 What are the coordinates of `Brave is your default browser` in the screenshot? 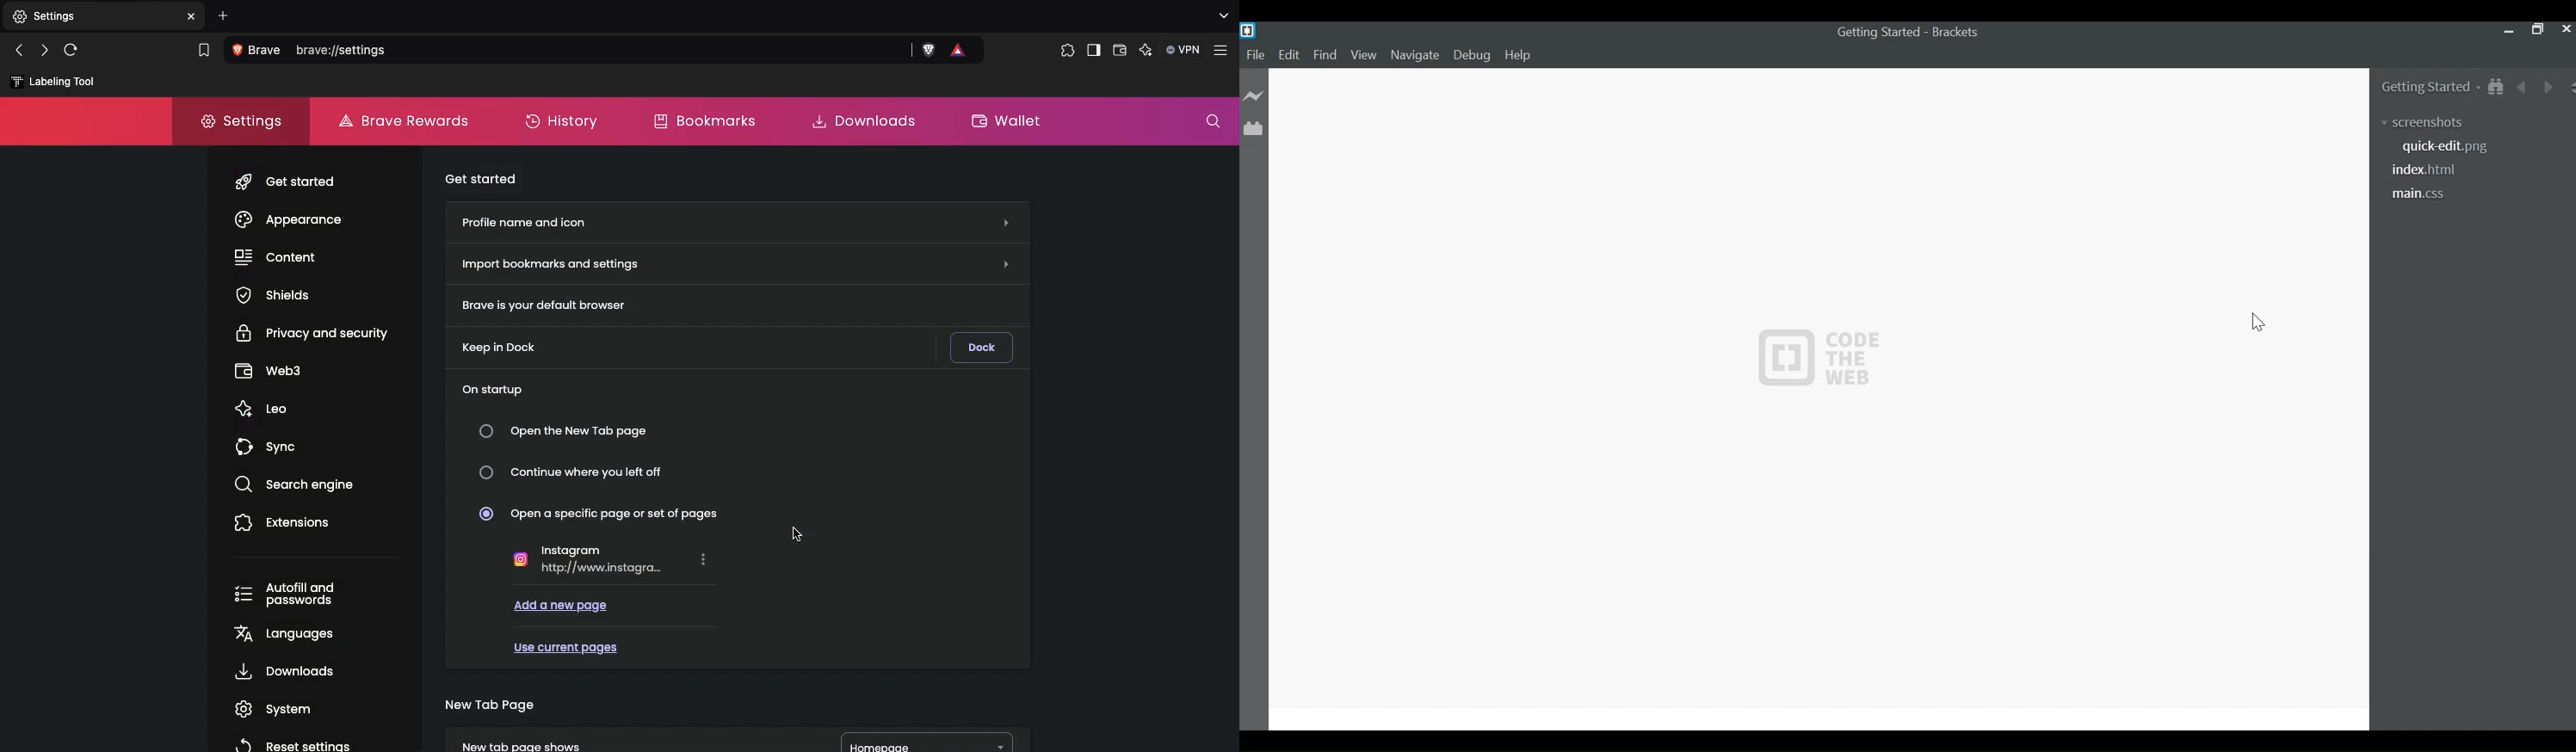 It's located at (537, 304).